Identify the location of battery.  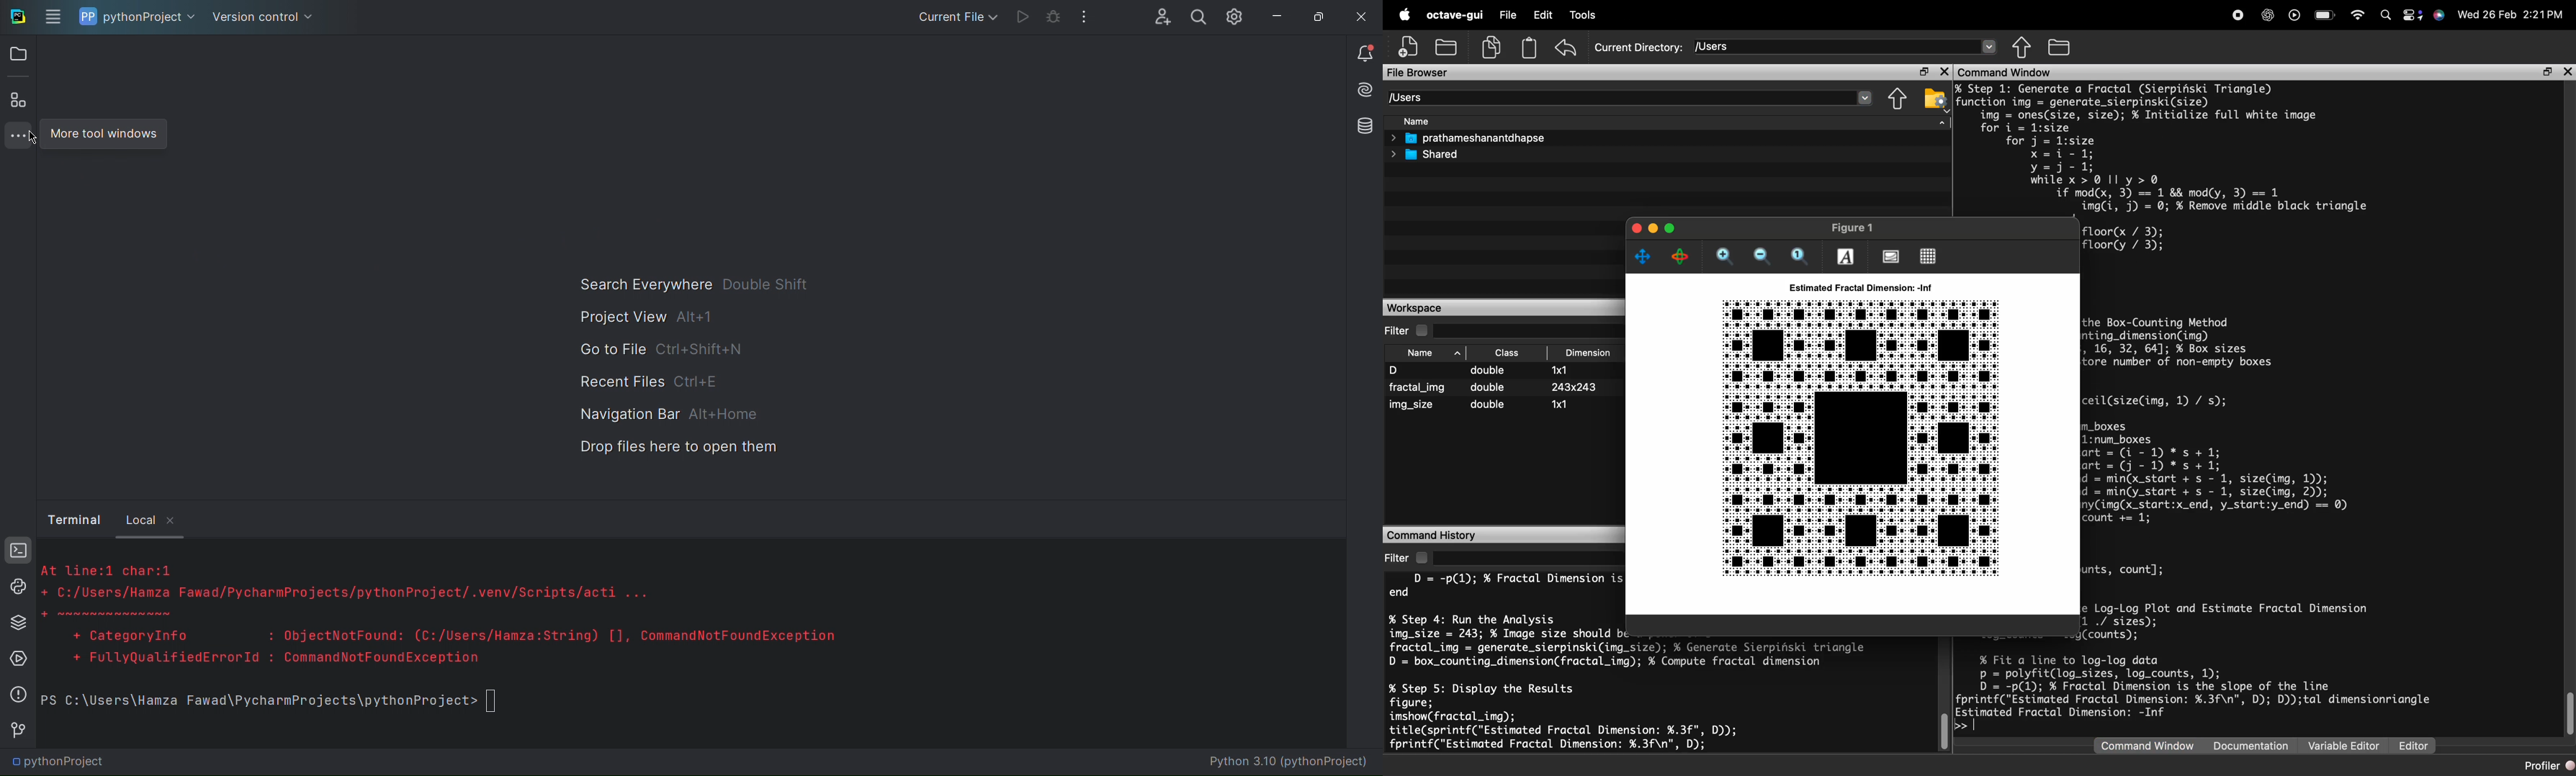
(2328, 11).